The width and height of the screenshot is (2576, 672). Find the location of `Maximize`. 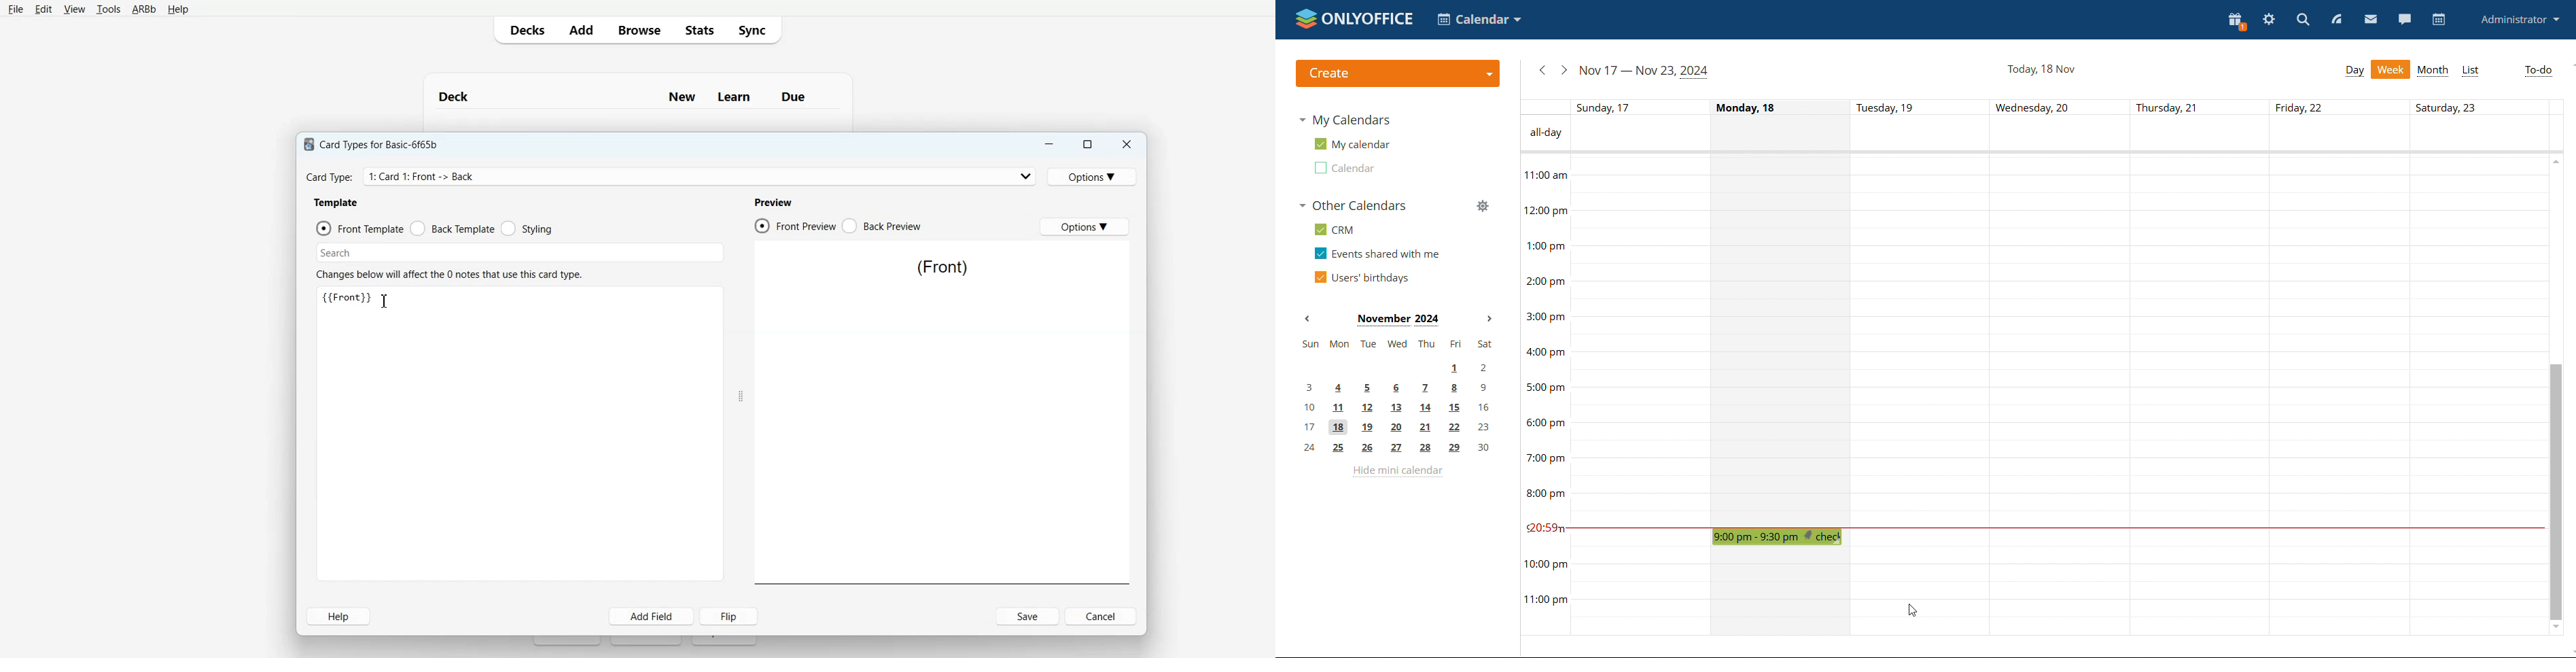

Maximize is located at coordinates (1089, 144).